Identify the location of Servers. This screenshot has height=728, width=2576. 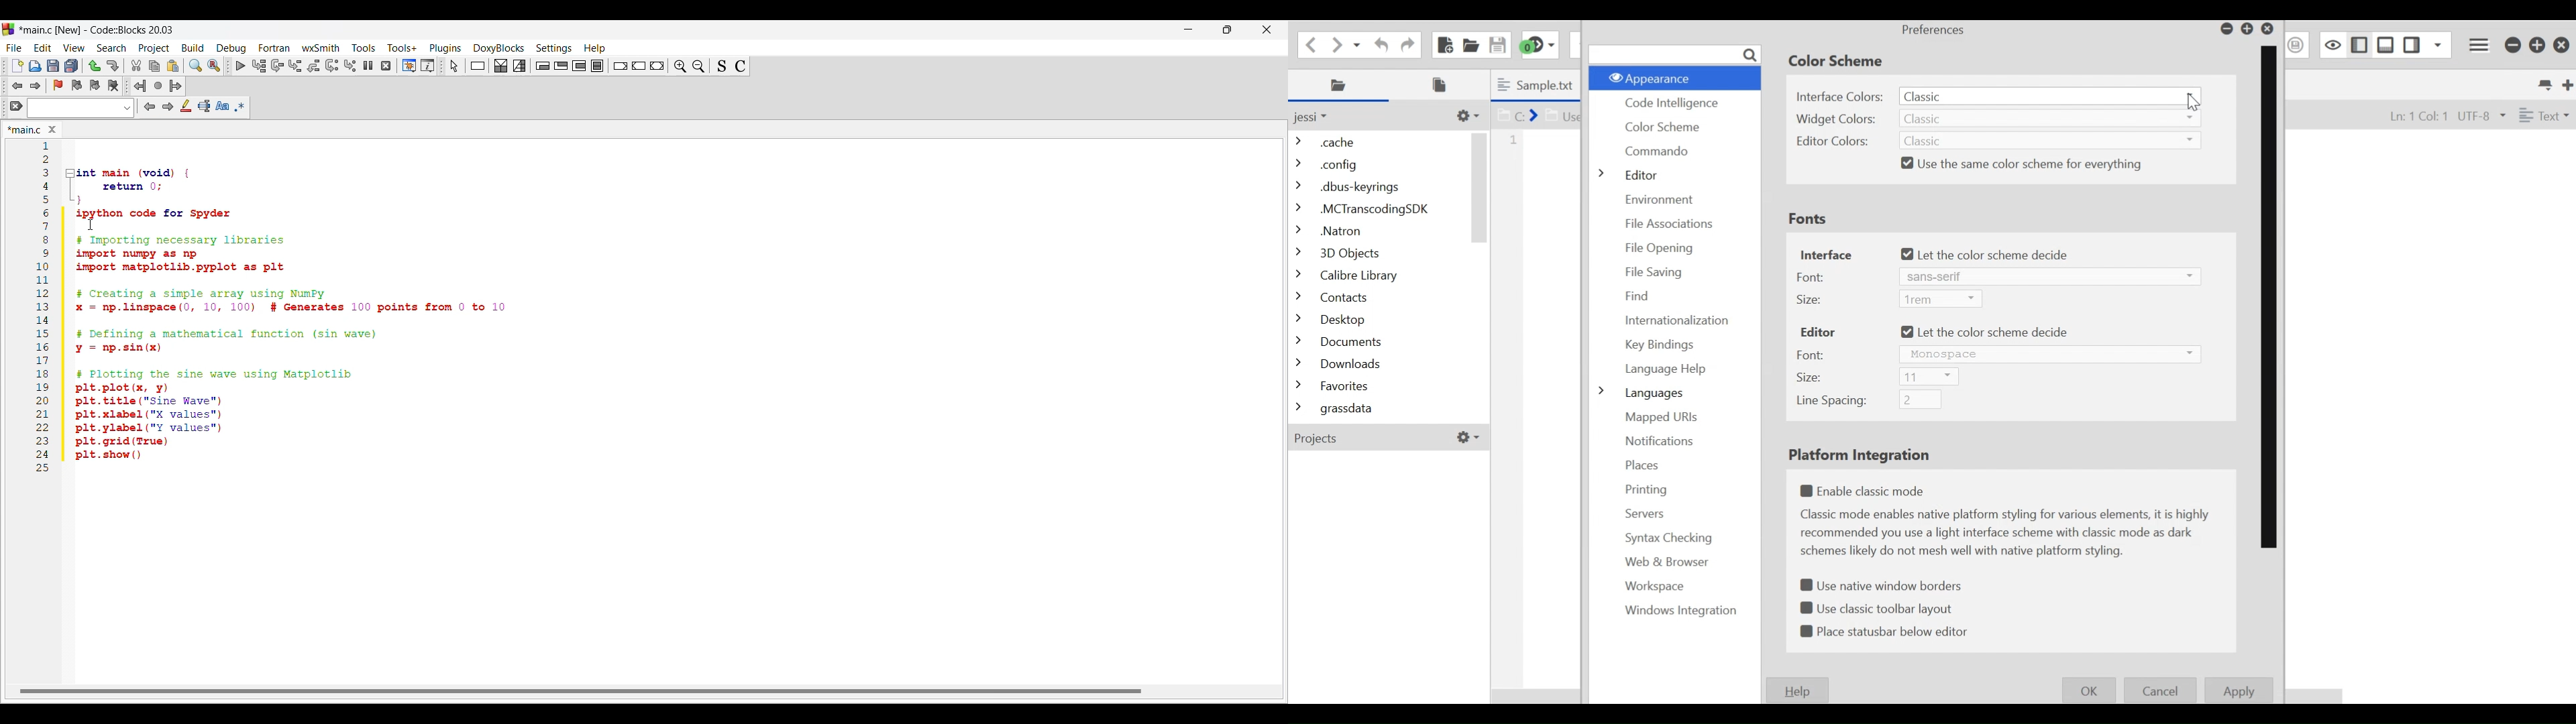
(1644, 513).